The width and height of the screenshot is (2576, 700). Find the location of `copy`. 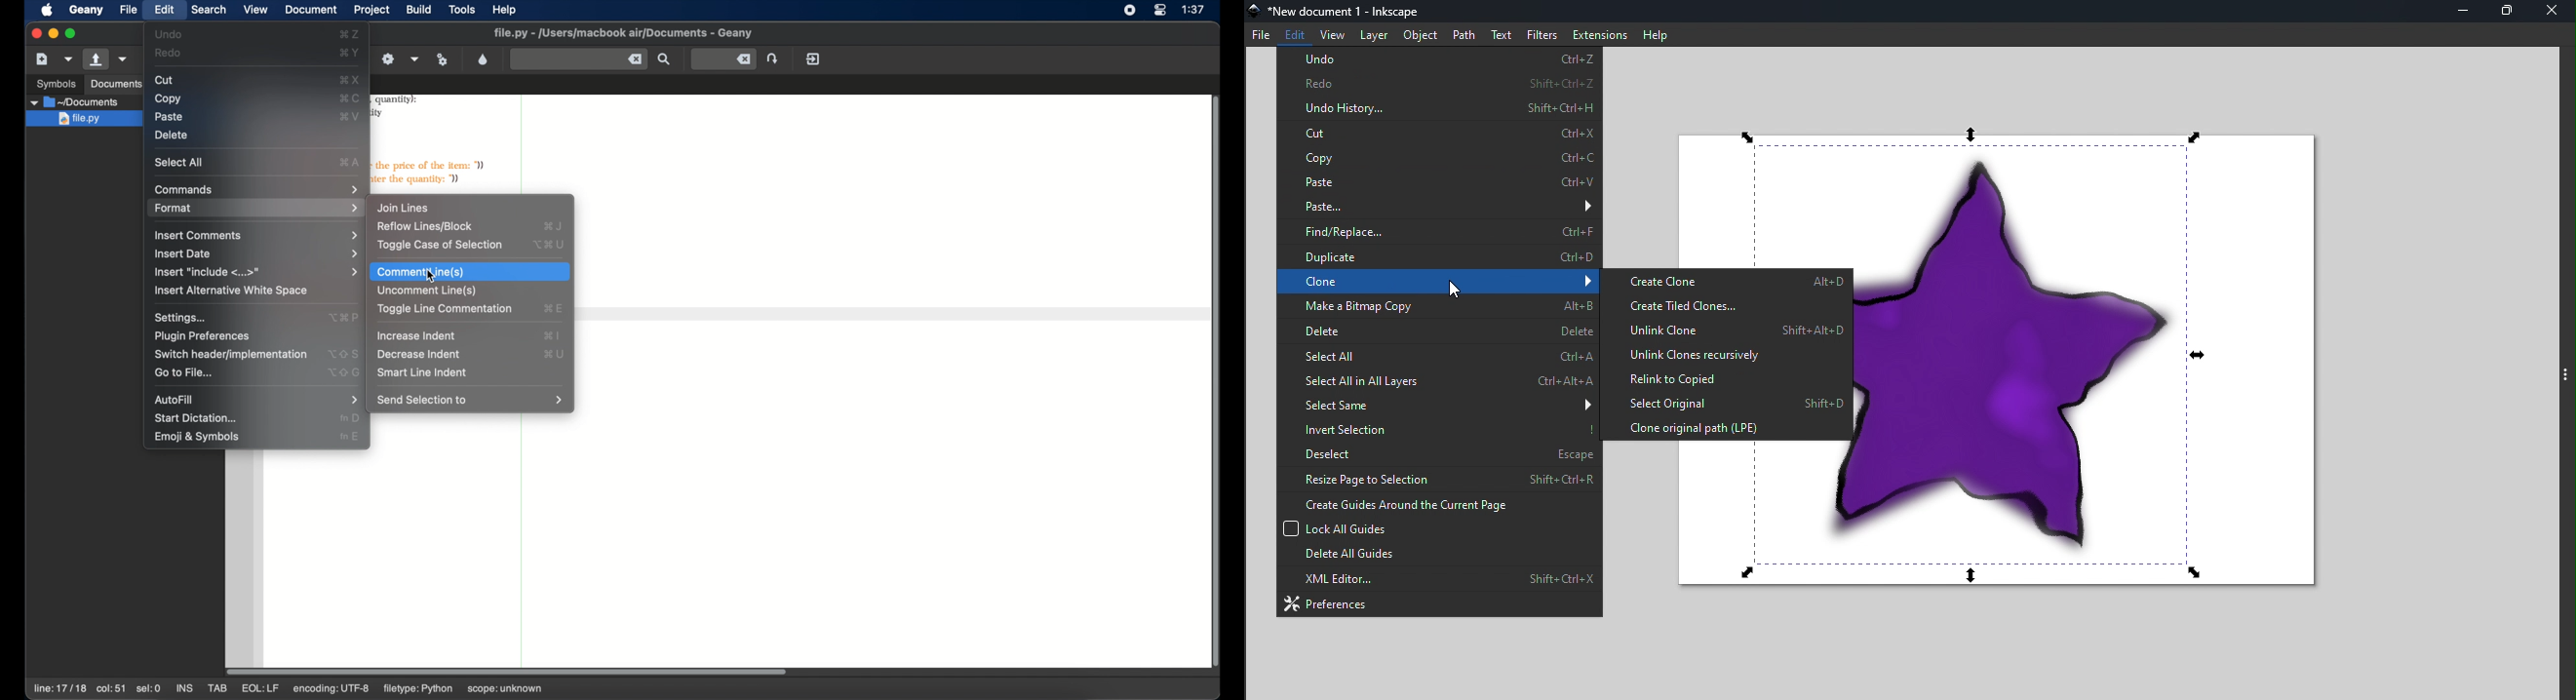

copy is located at coordinates (168, 99).